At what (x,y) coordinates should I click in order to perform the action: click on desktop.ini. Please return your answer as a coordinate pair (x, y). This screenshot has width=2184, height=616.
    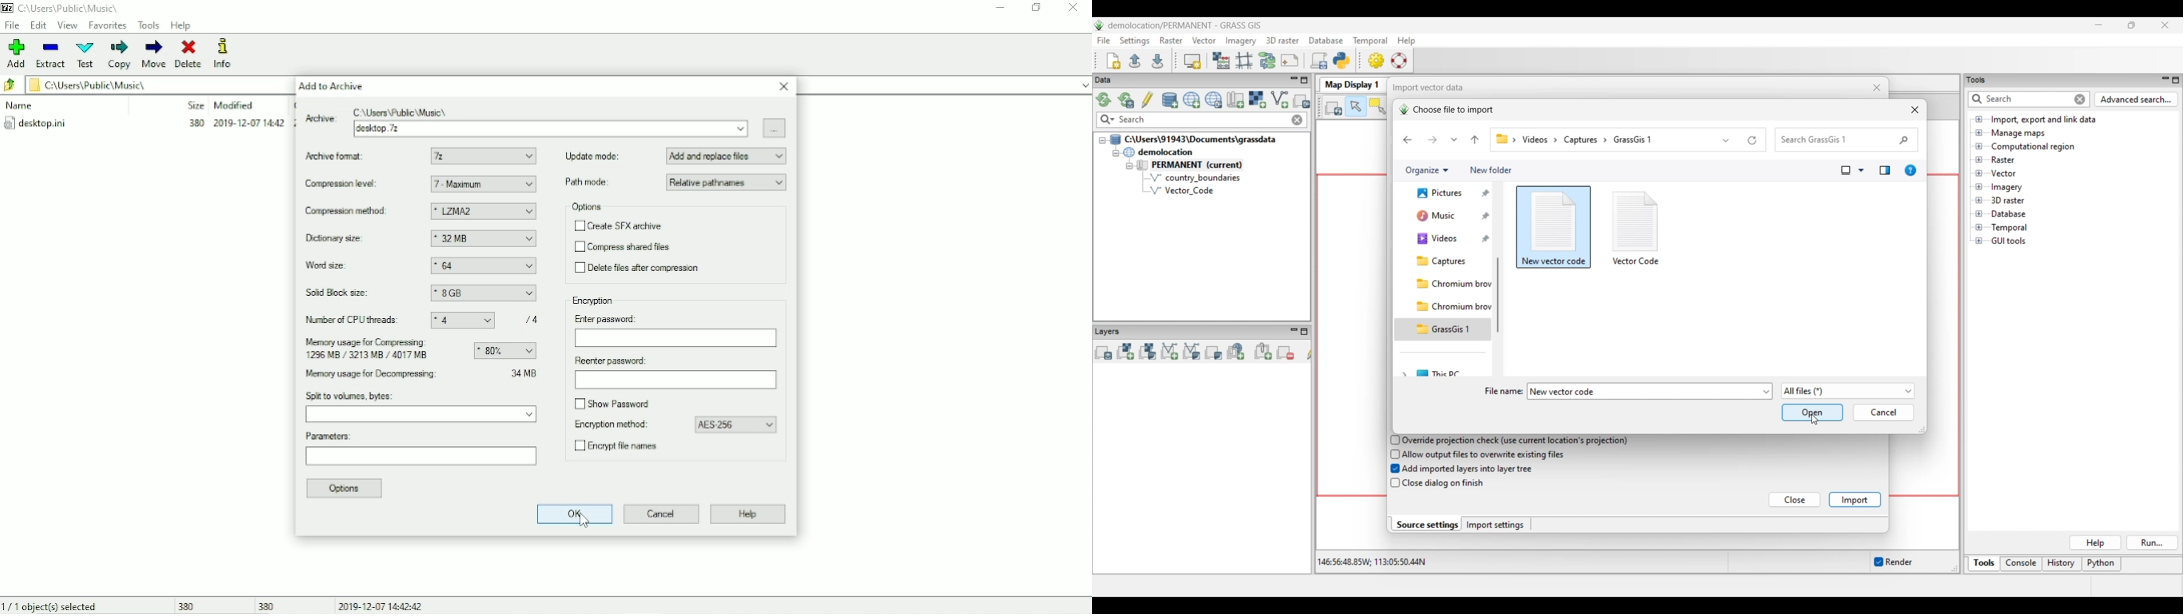
    Looking at the image, I should click on (143, 125).